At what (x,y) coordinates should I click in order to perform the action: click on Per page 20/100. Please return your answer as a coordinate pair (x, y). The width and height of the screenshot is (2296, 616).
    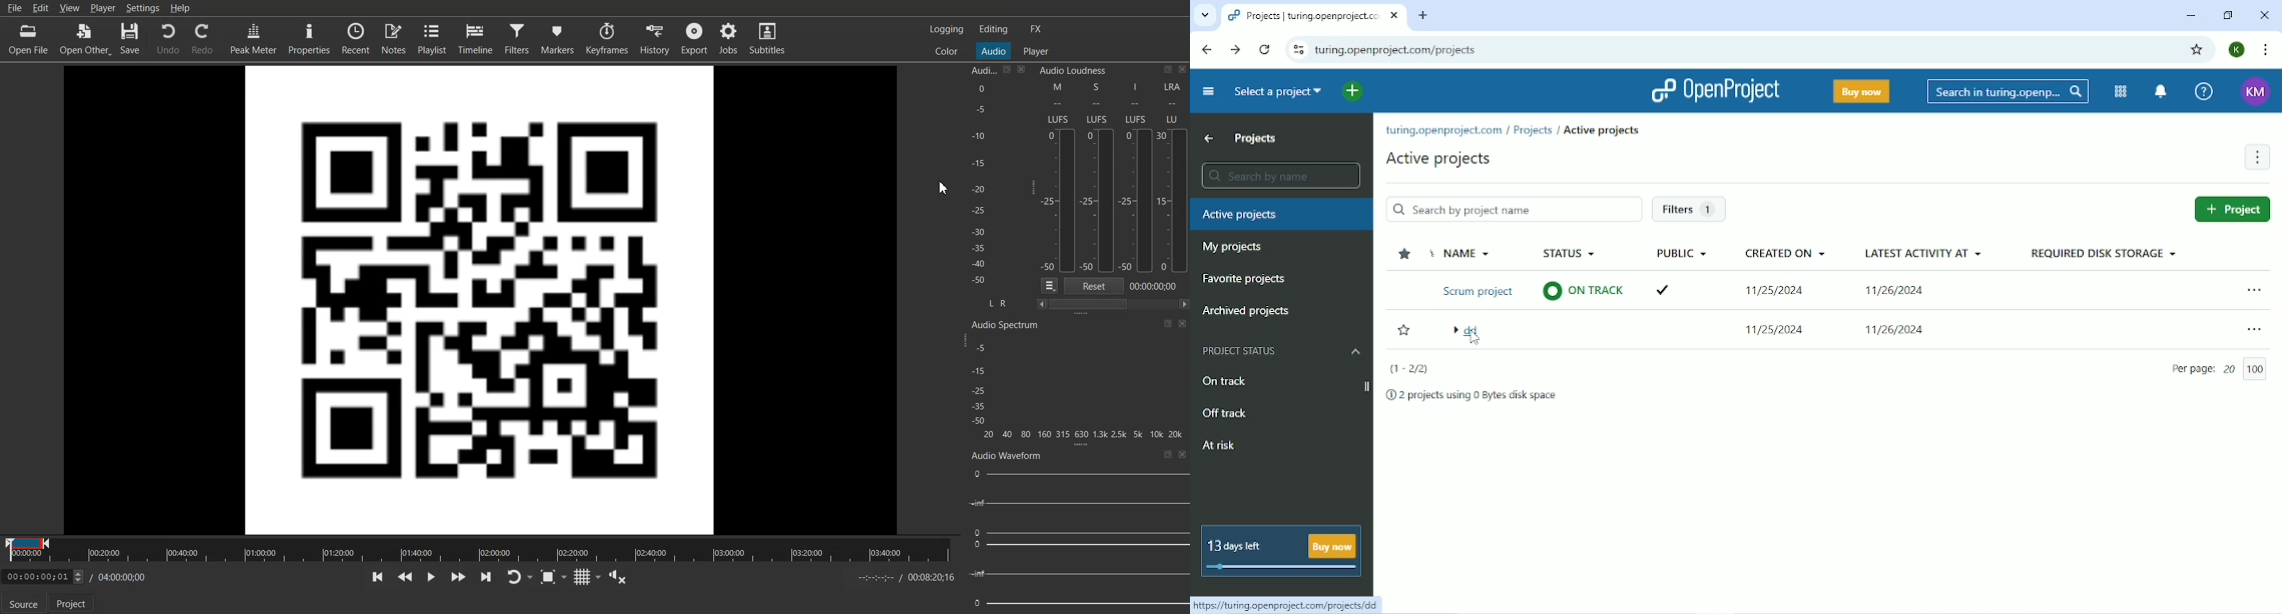
    Looking at the image, I should click on (2222, 366).